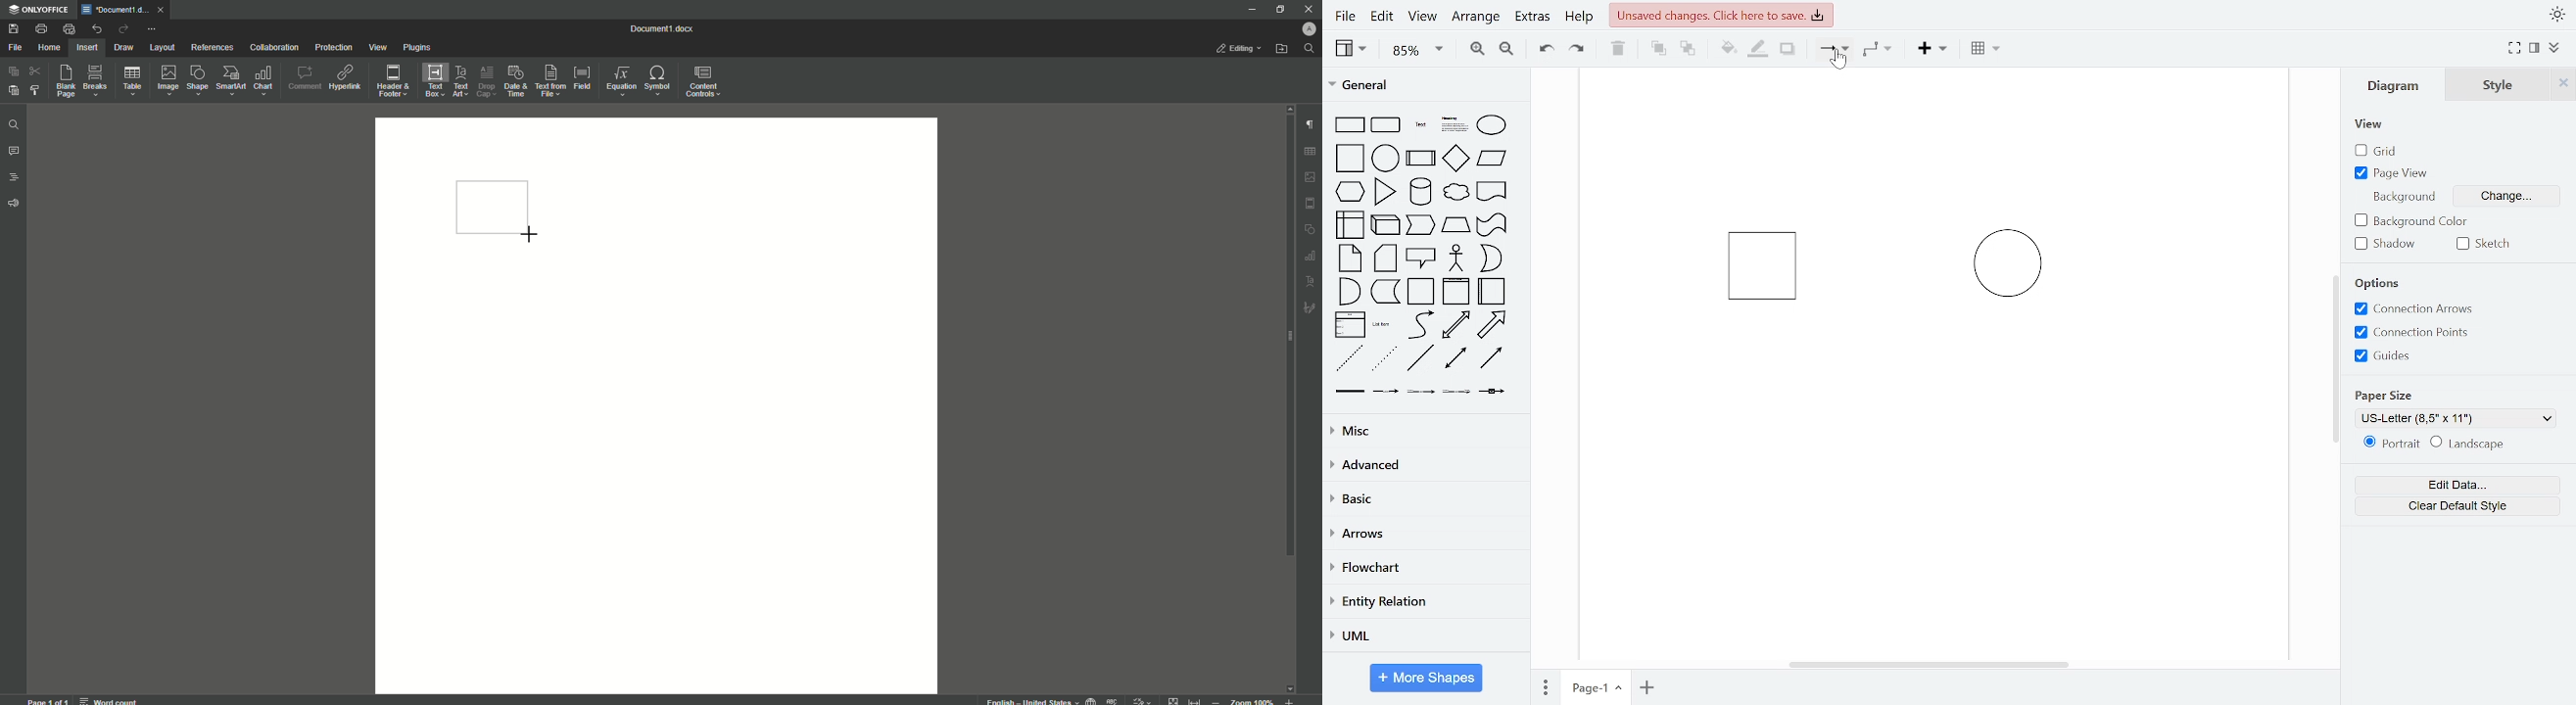  I want to click on Find, so click(13, 126).